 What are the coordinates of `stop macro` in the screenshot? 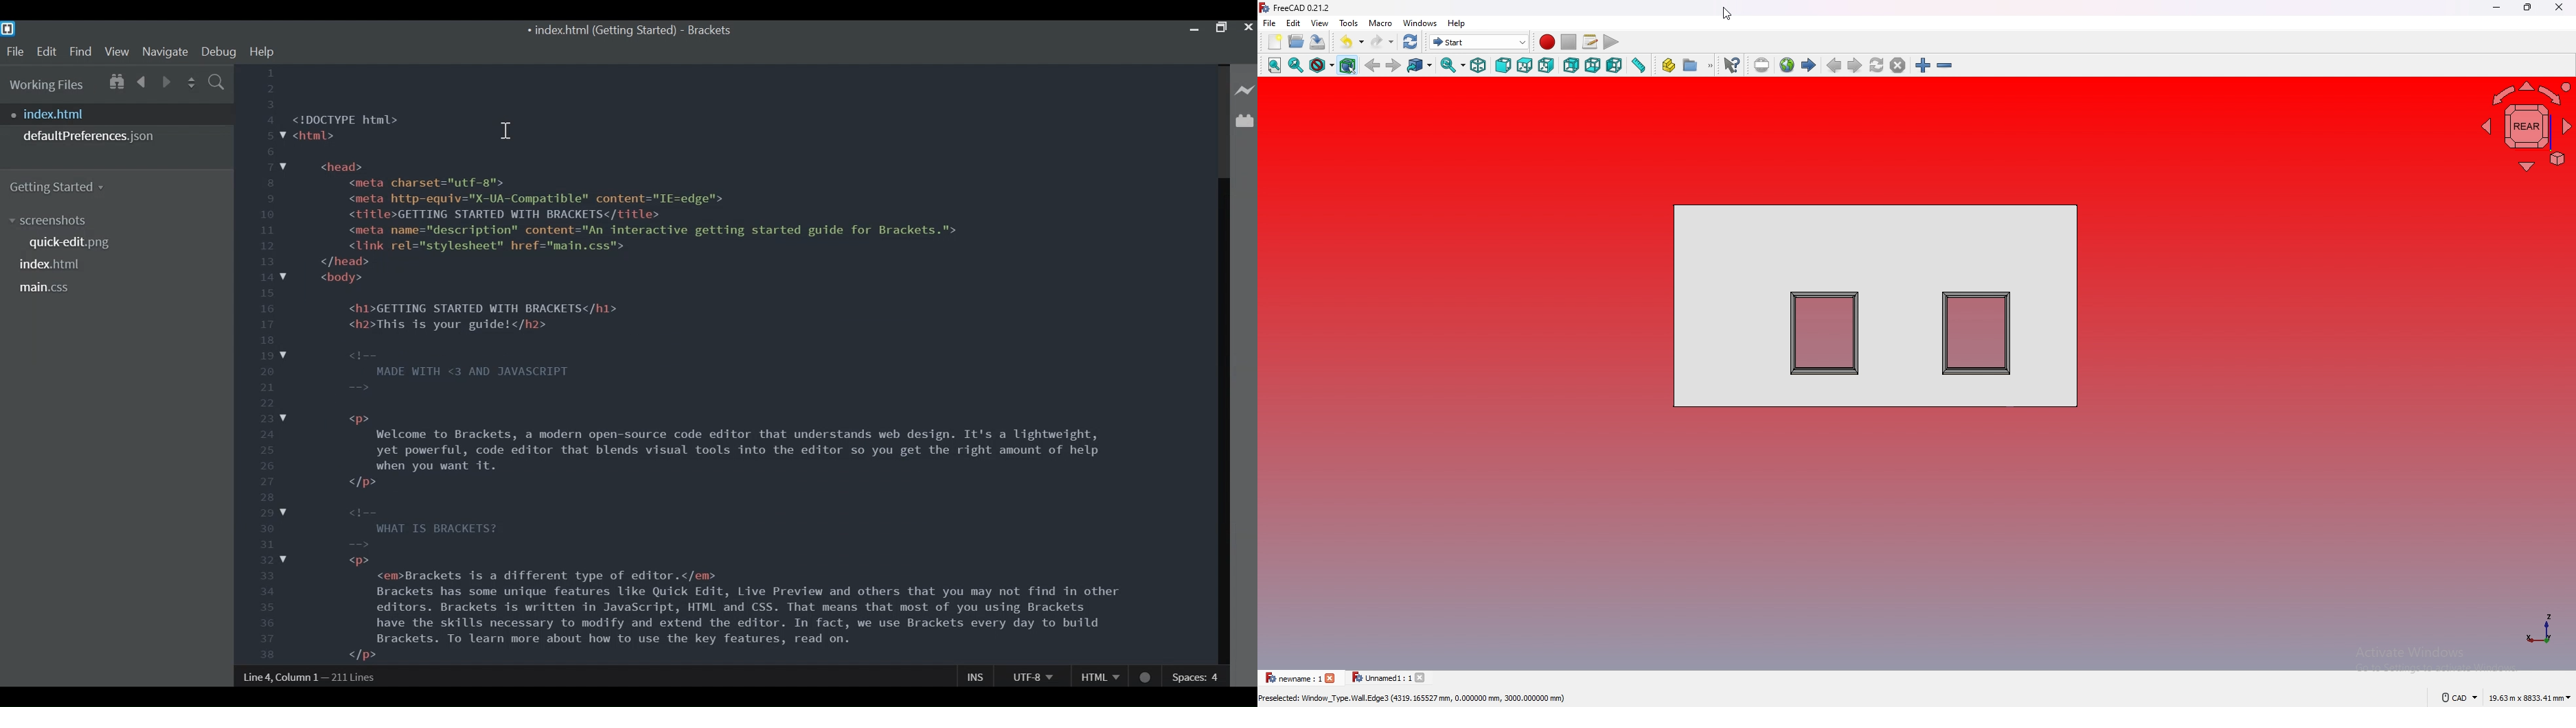 It's located at (1569, 43).